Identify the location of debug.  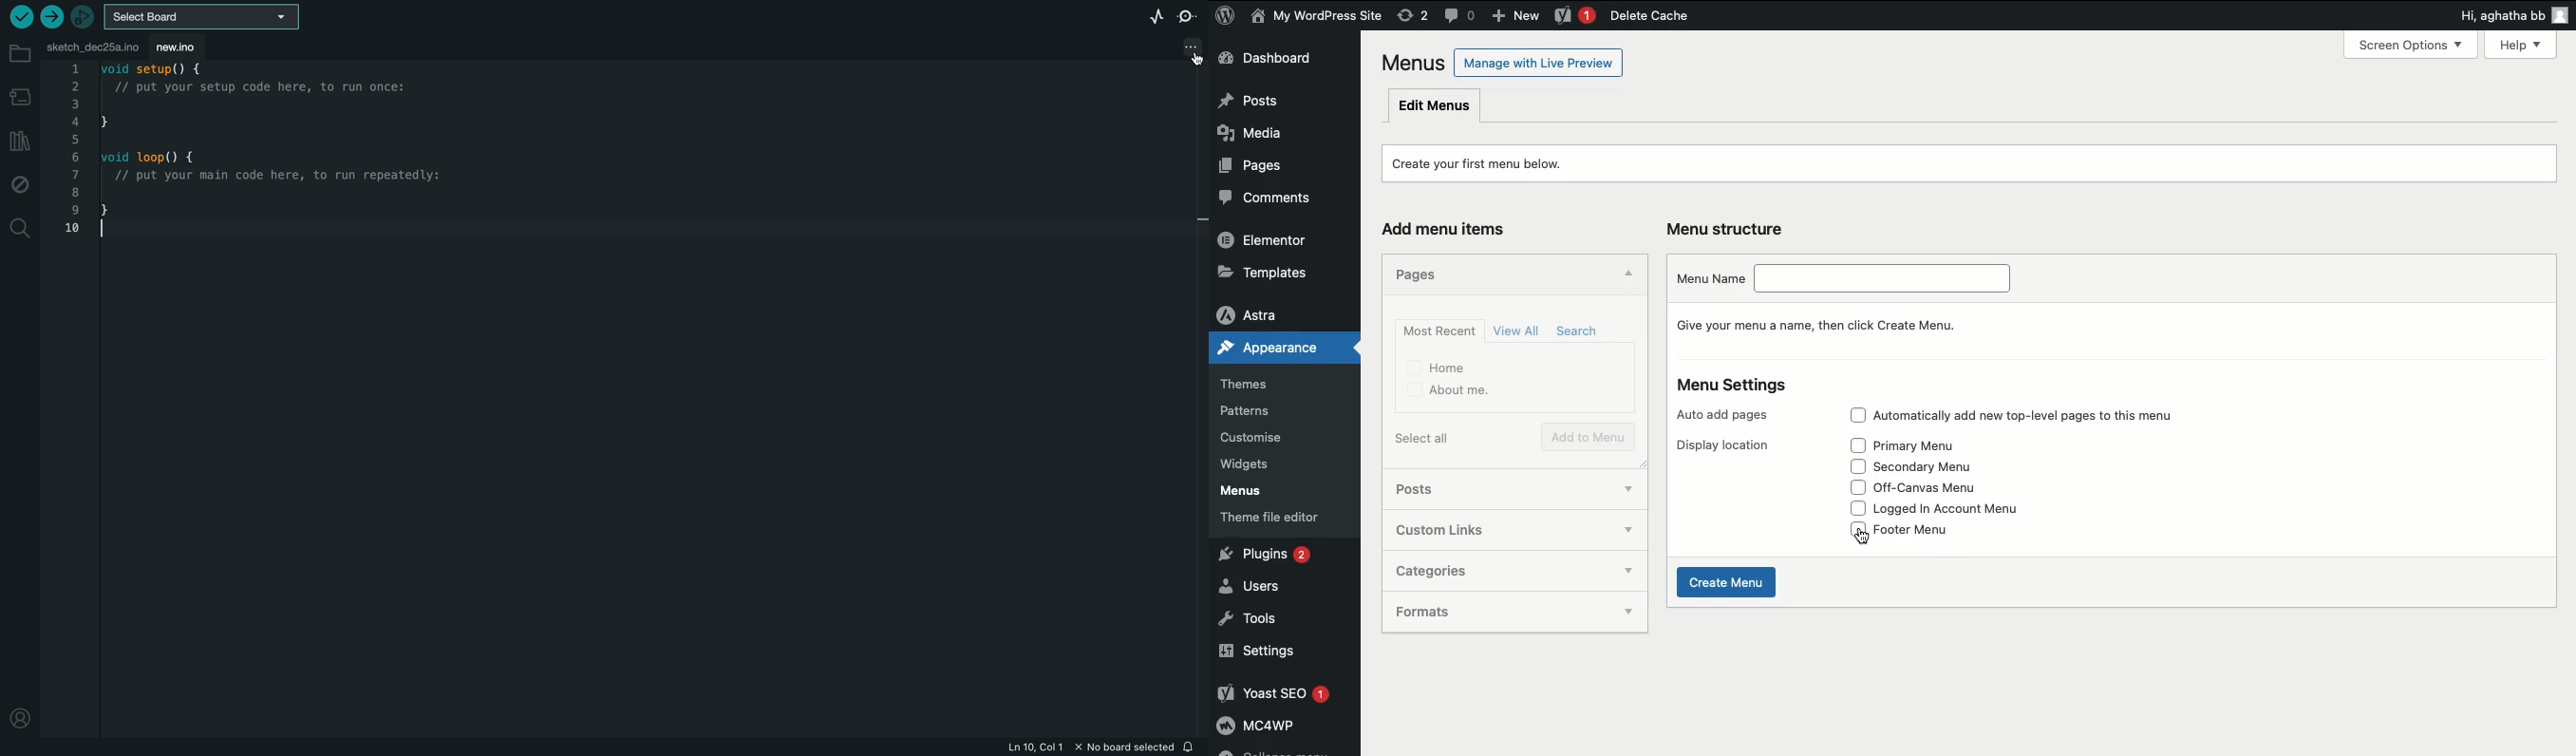
(20, 185).